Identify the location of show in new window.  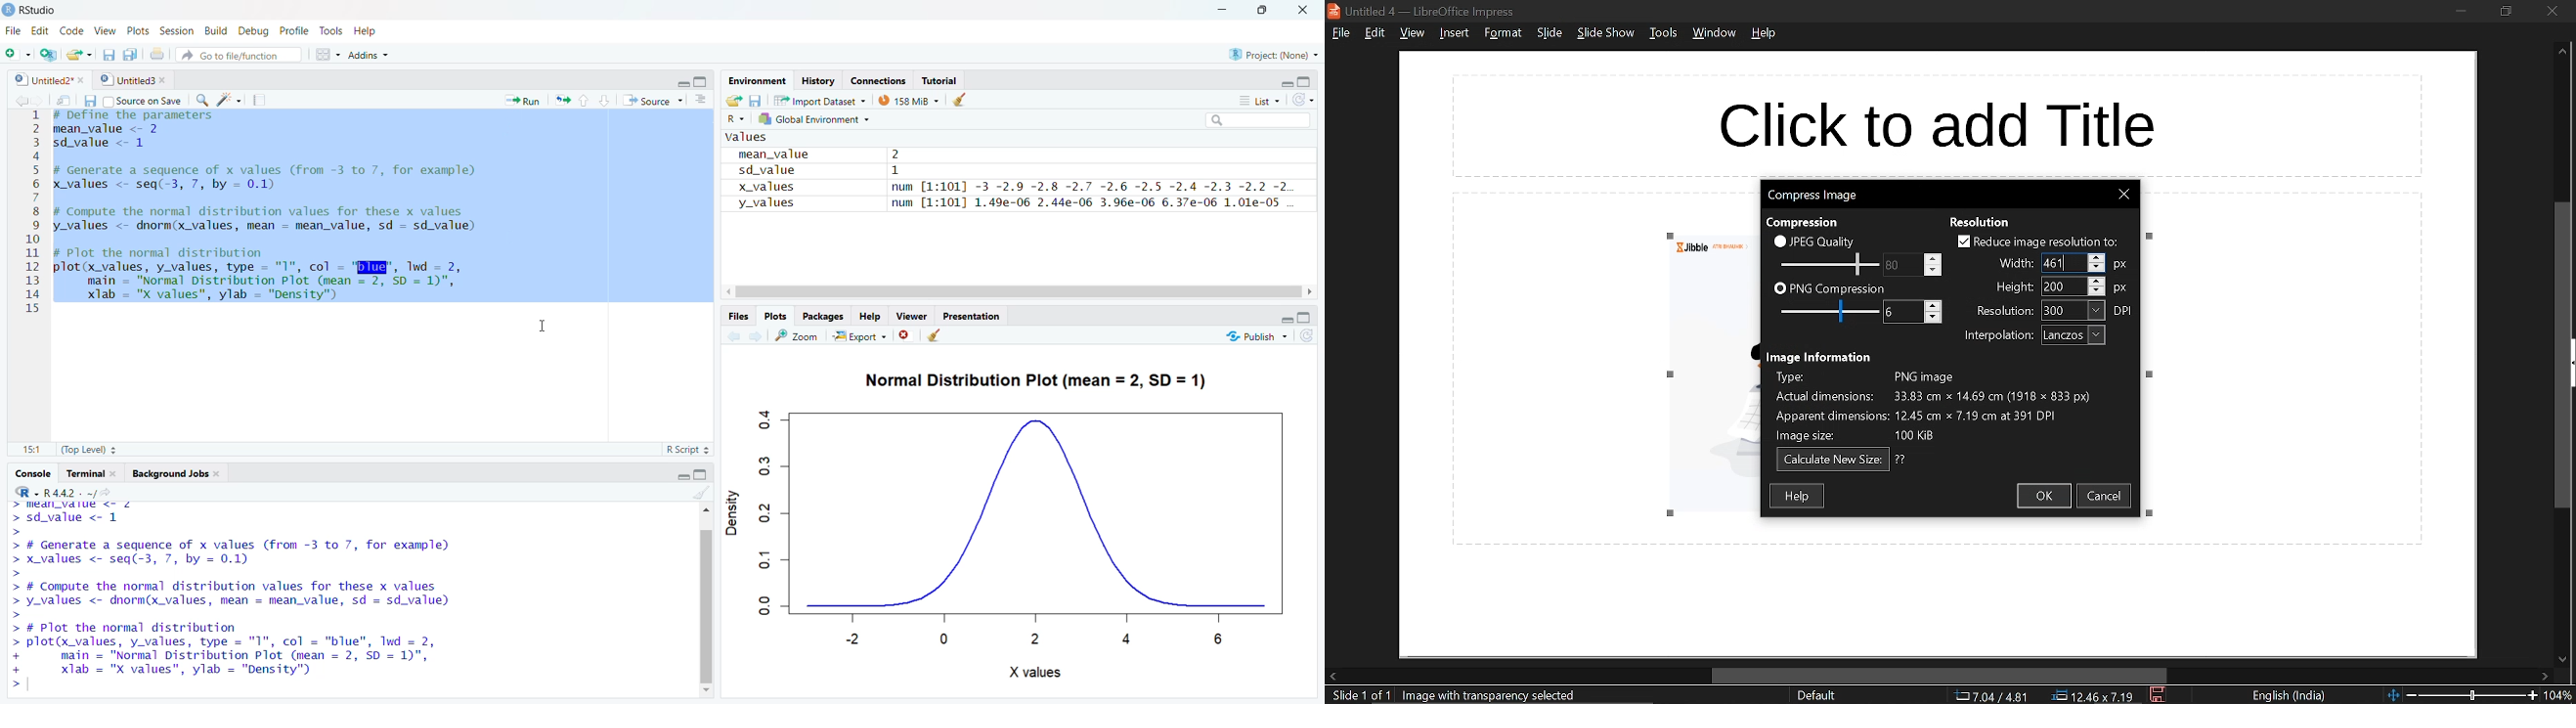
(945, 335).